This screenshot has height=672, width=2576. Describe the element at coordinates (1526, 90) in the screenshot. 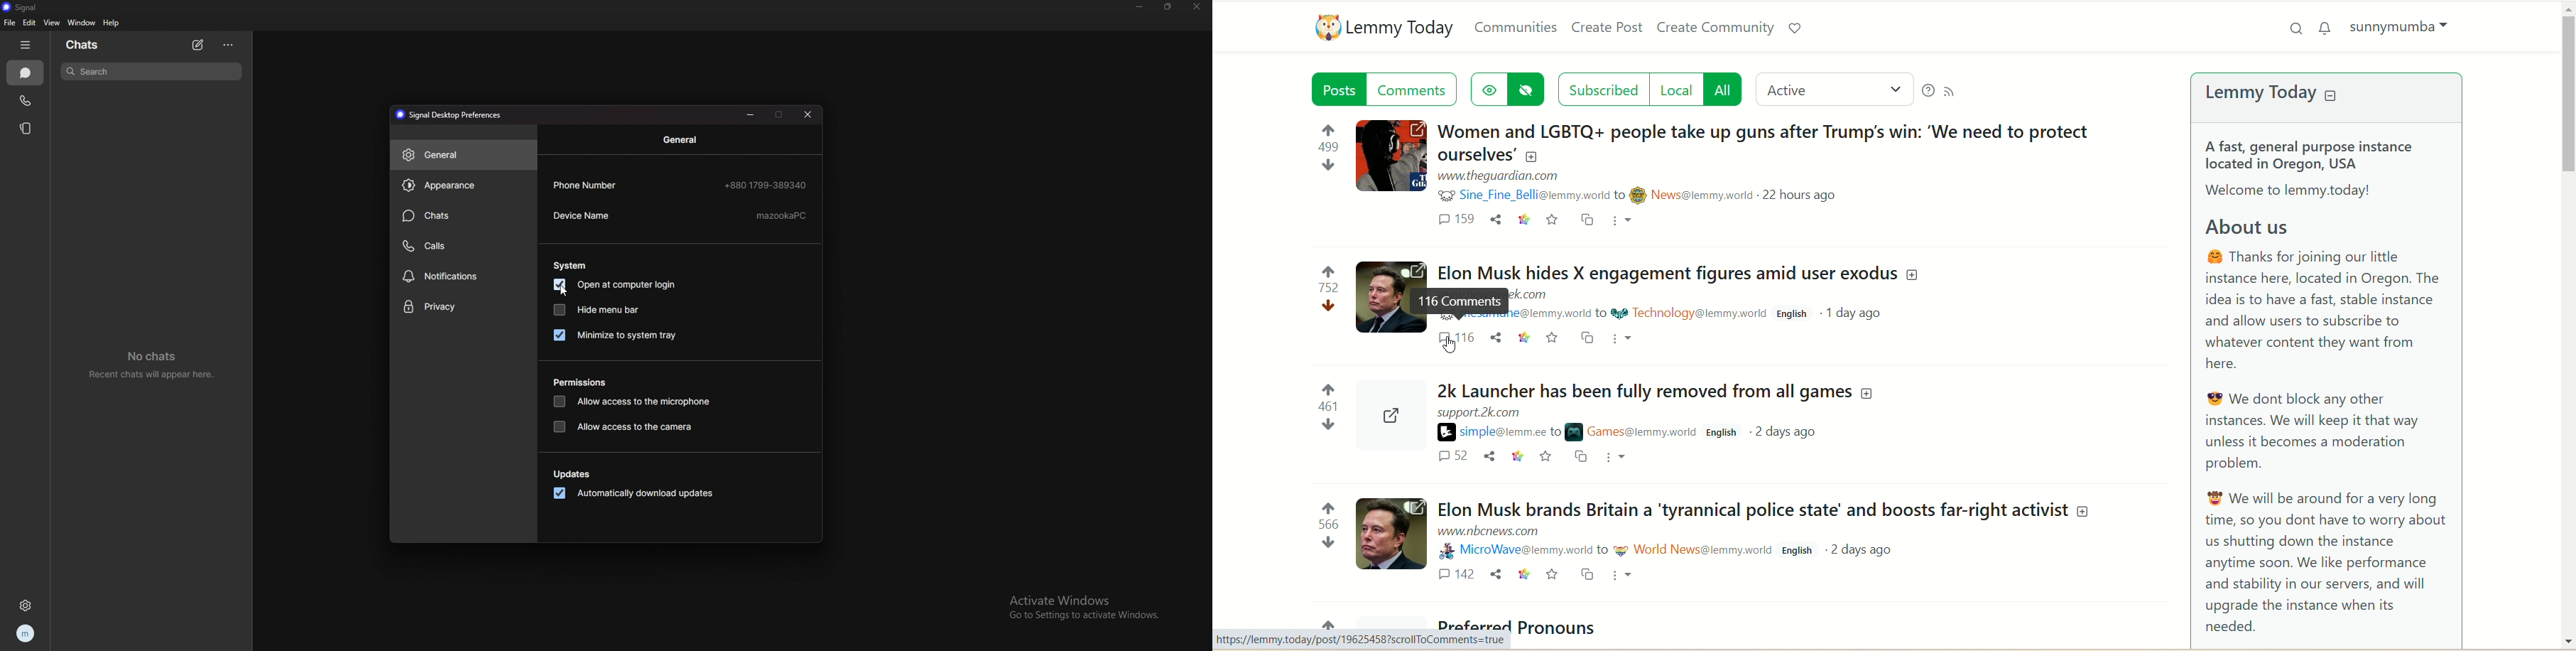

I see `hide hidden post` at that location.